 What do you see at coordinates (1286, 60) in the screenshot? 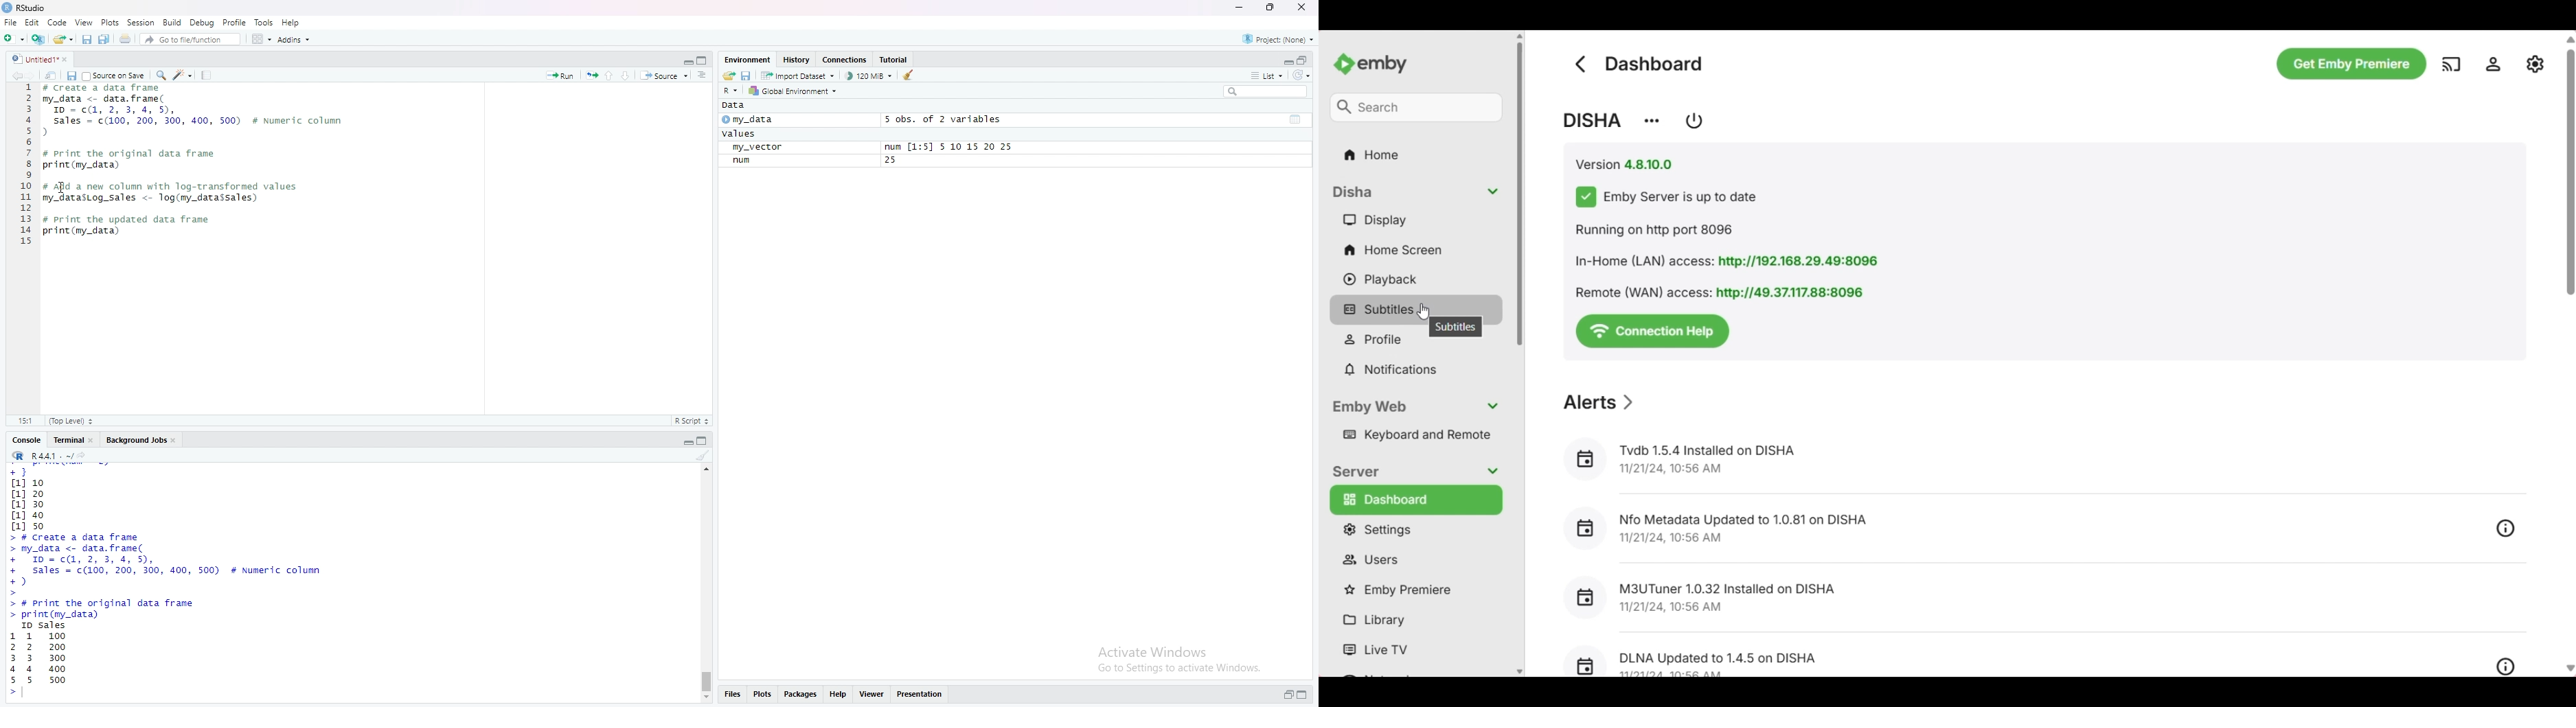
I see `minimize` at bounding box center [1286, 60].